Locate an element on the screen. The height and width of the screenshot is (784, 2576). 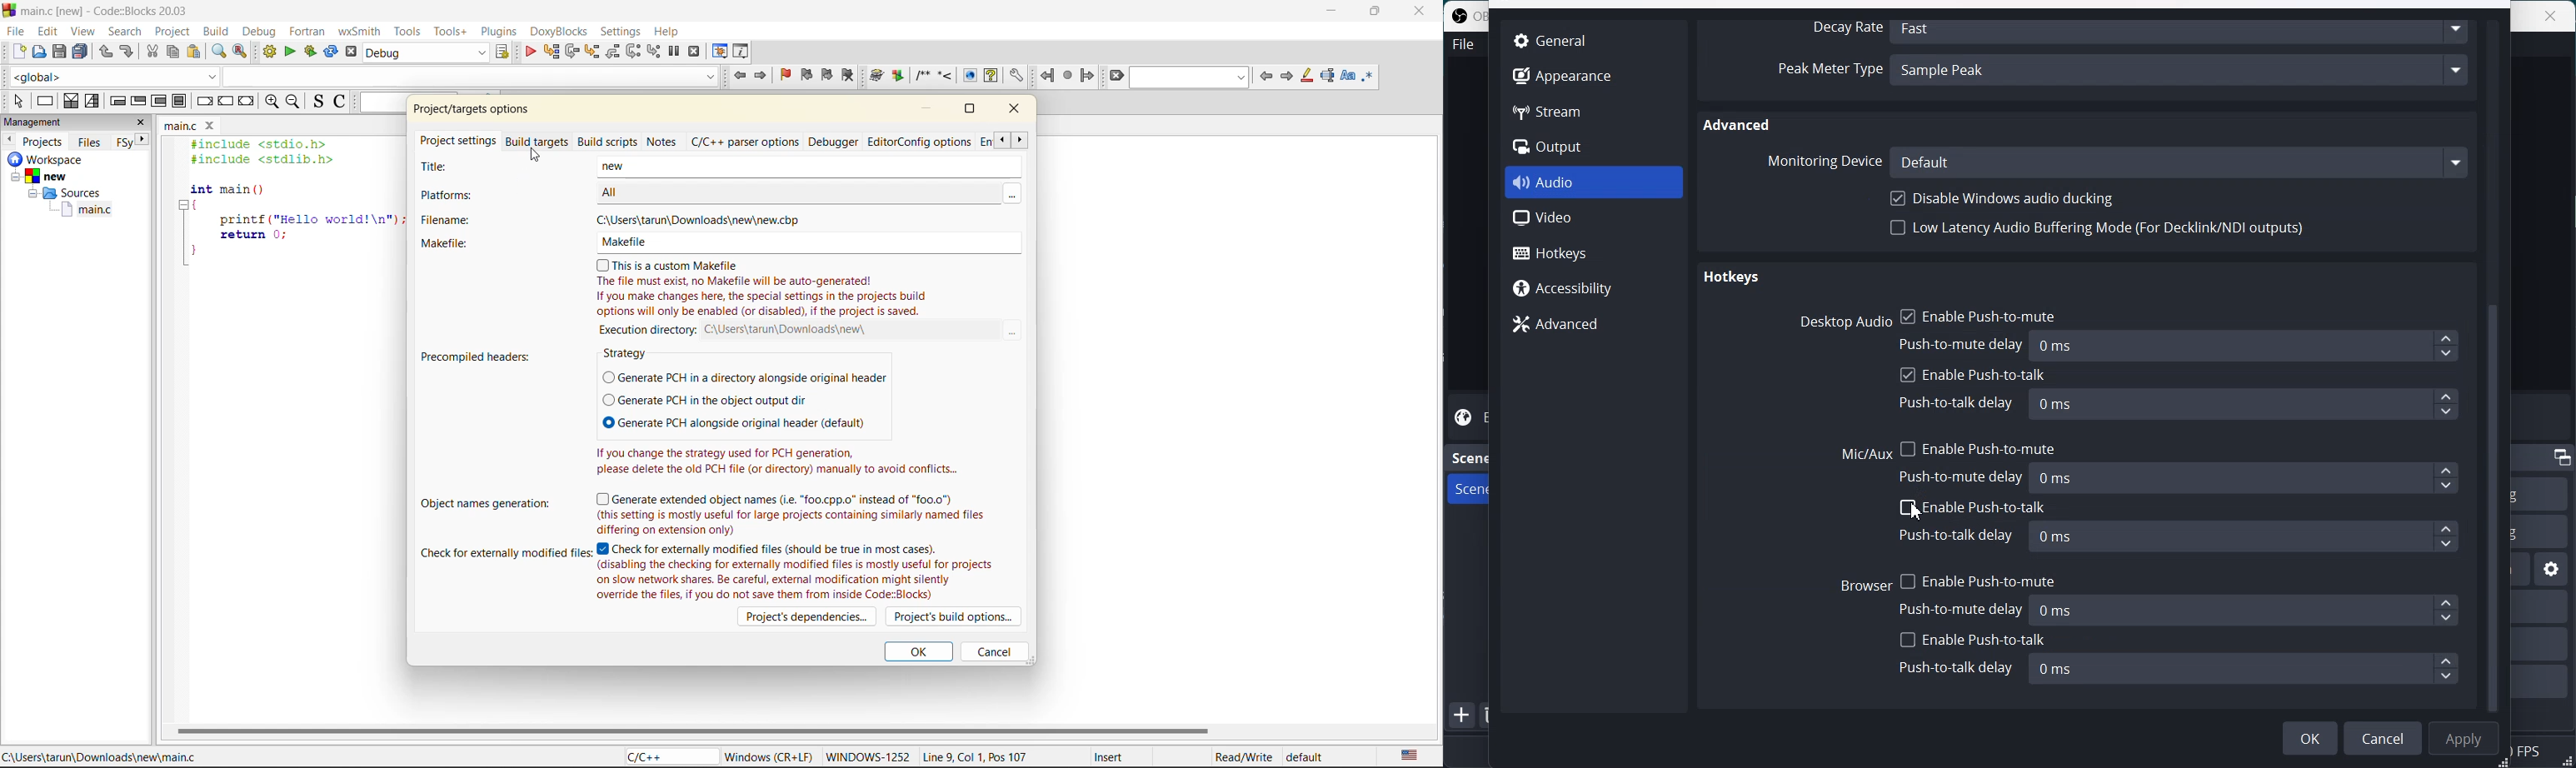
open is located at coordinates (40, 52).